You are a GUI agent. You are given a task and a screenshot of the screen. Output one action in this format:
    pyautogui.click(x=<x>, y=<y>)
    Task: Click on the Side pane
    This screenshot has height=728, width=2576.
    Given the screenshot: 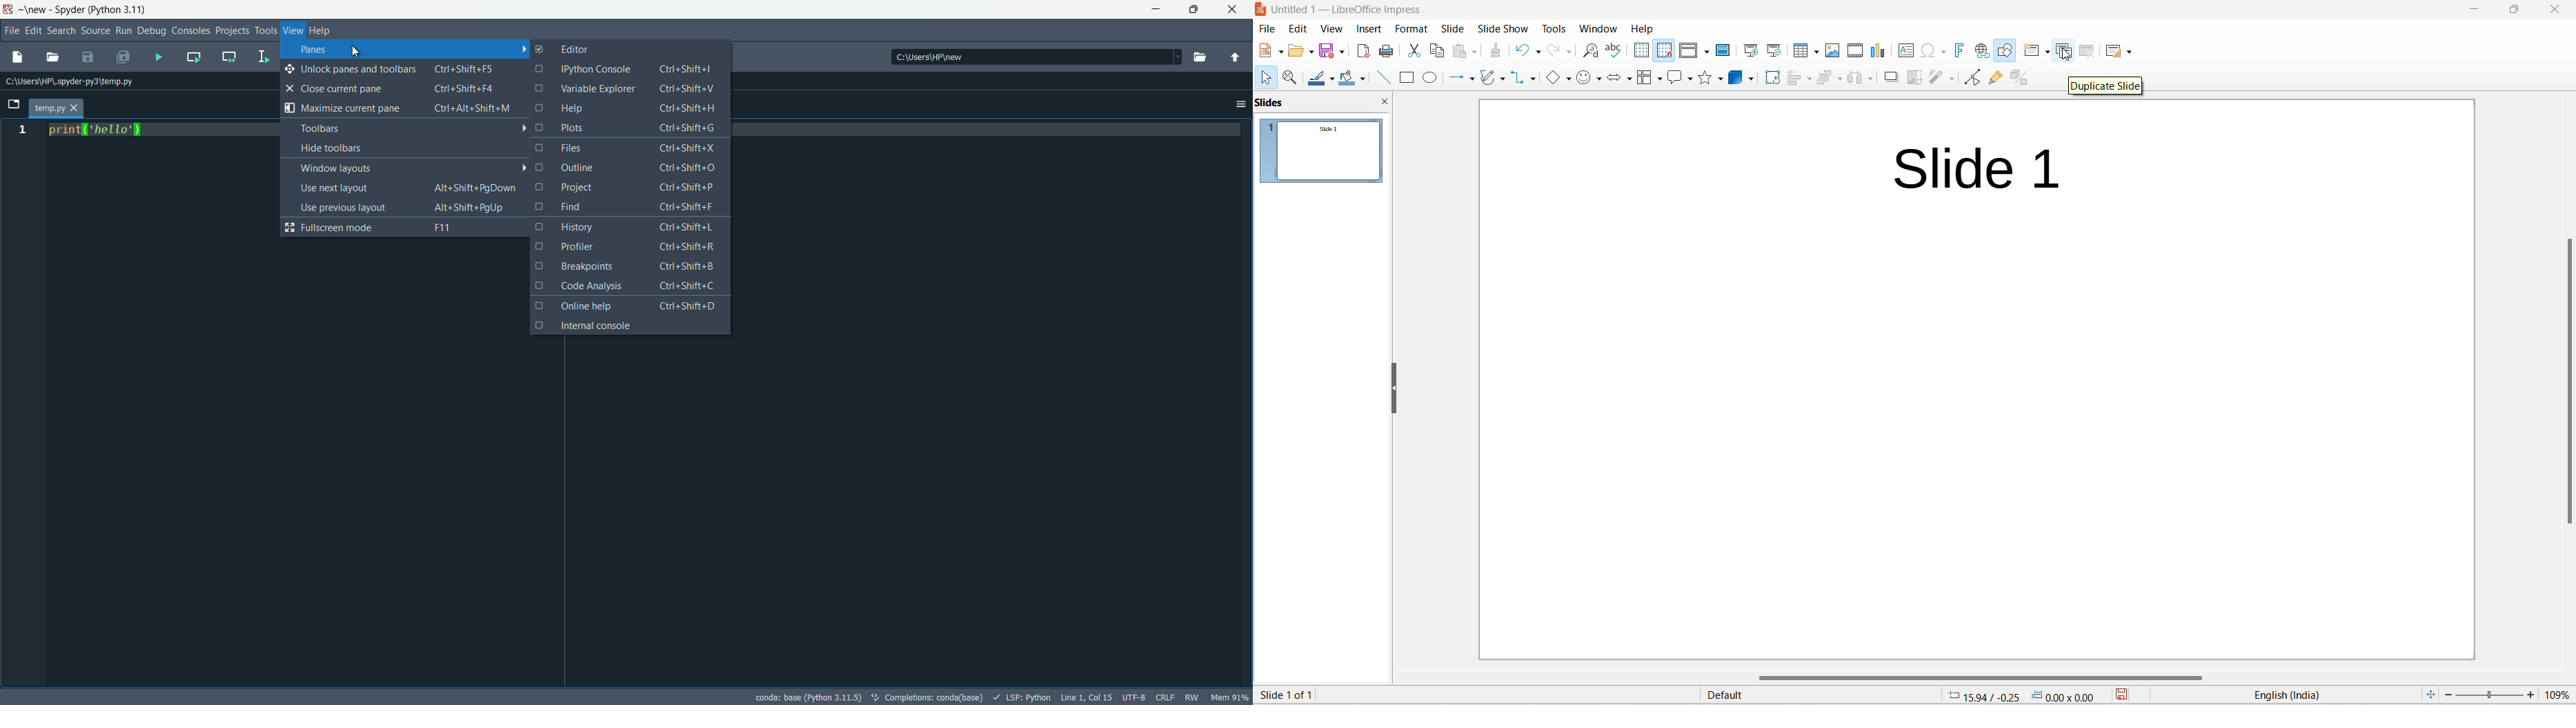 What is the action you would take?
    pyautogui.click(x=1312, y=102)
    